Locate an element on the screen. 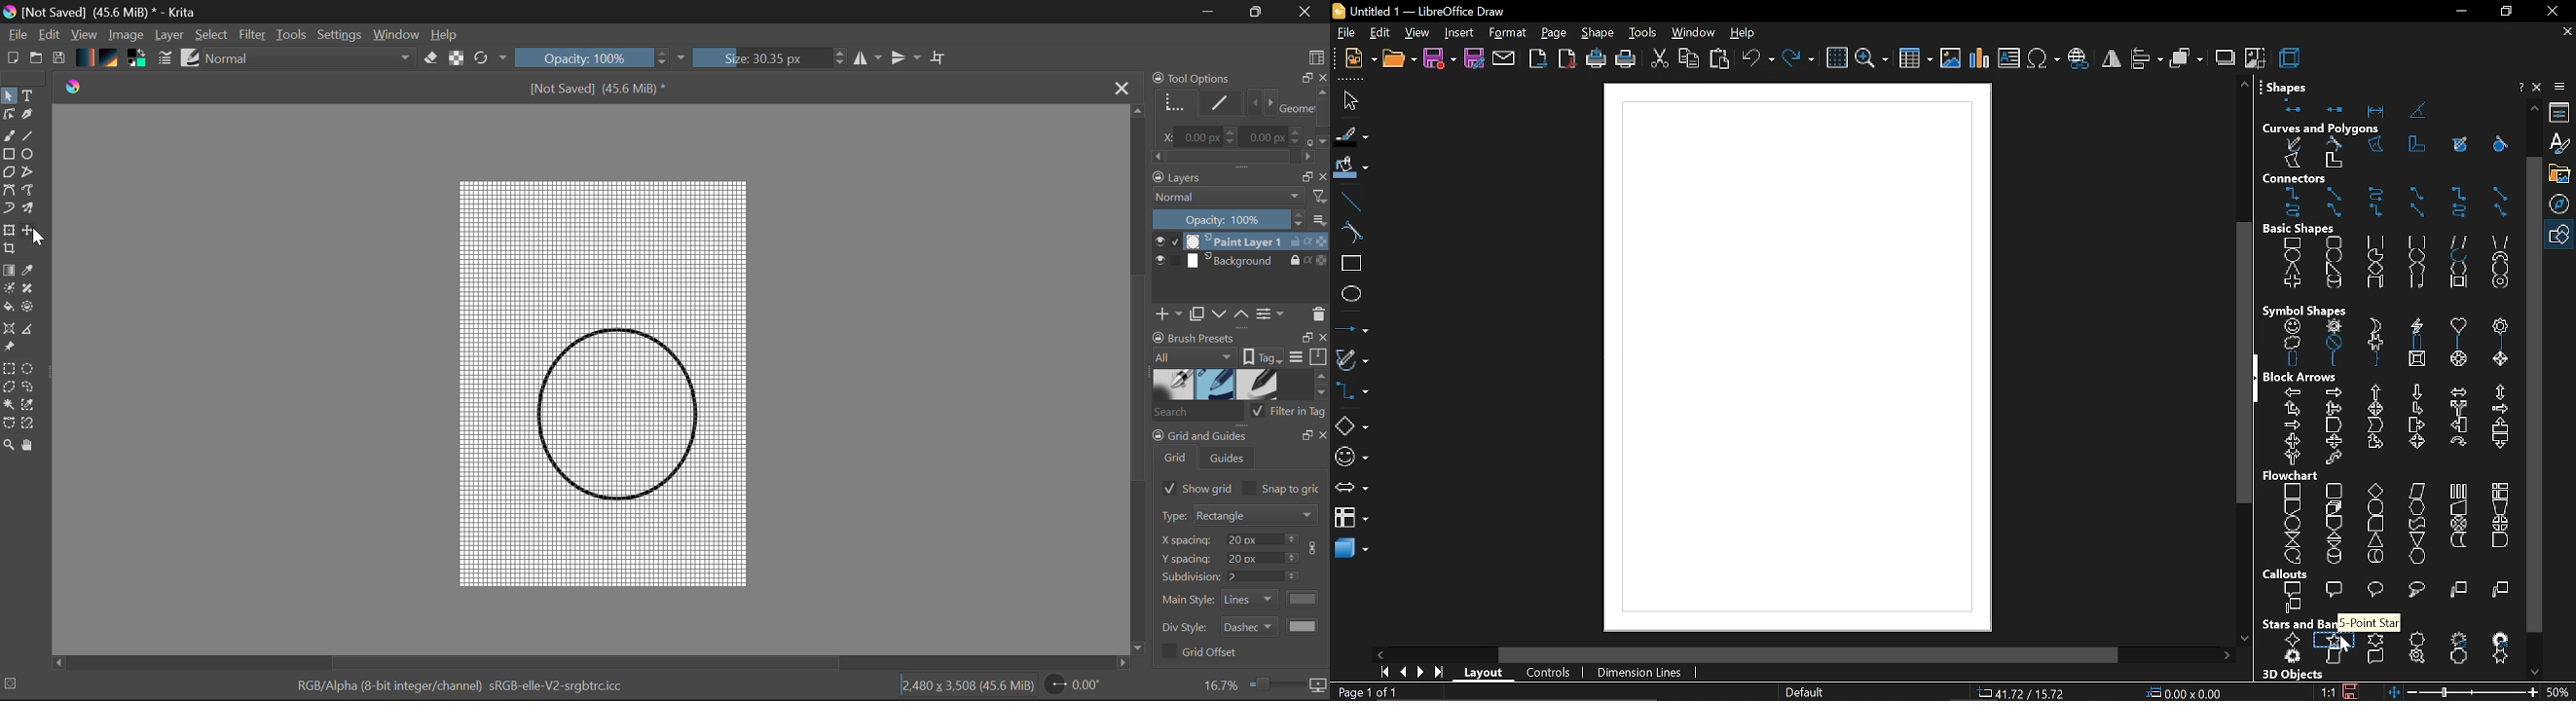 The image size is (2576, 728). connectors is located at coordinates (2389, 203).